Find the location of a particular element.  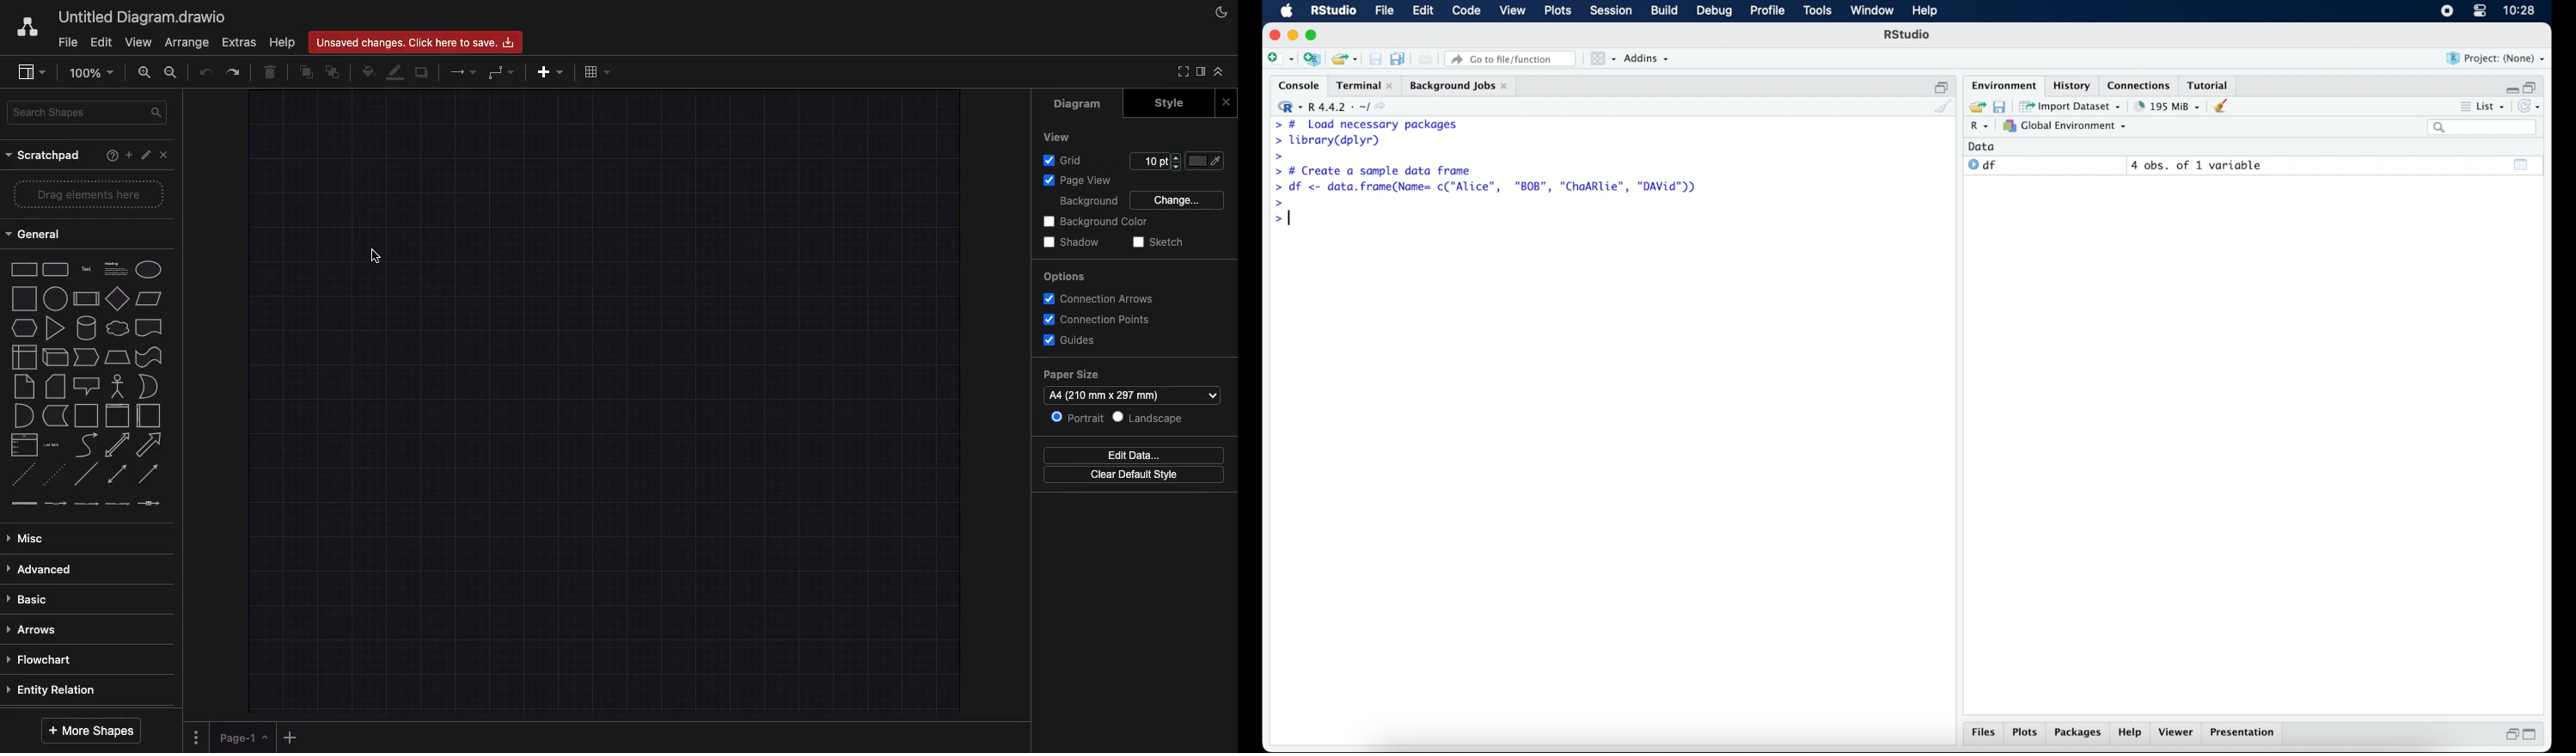

load existing project is located at coordinates (1344, 59).